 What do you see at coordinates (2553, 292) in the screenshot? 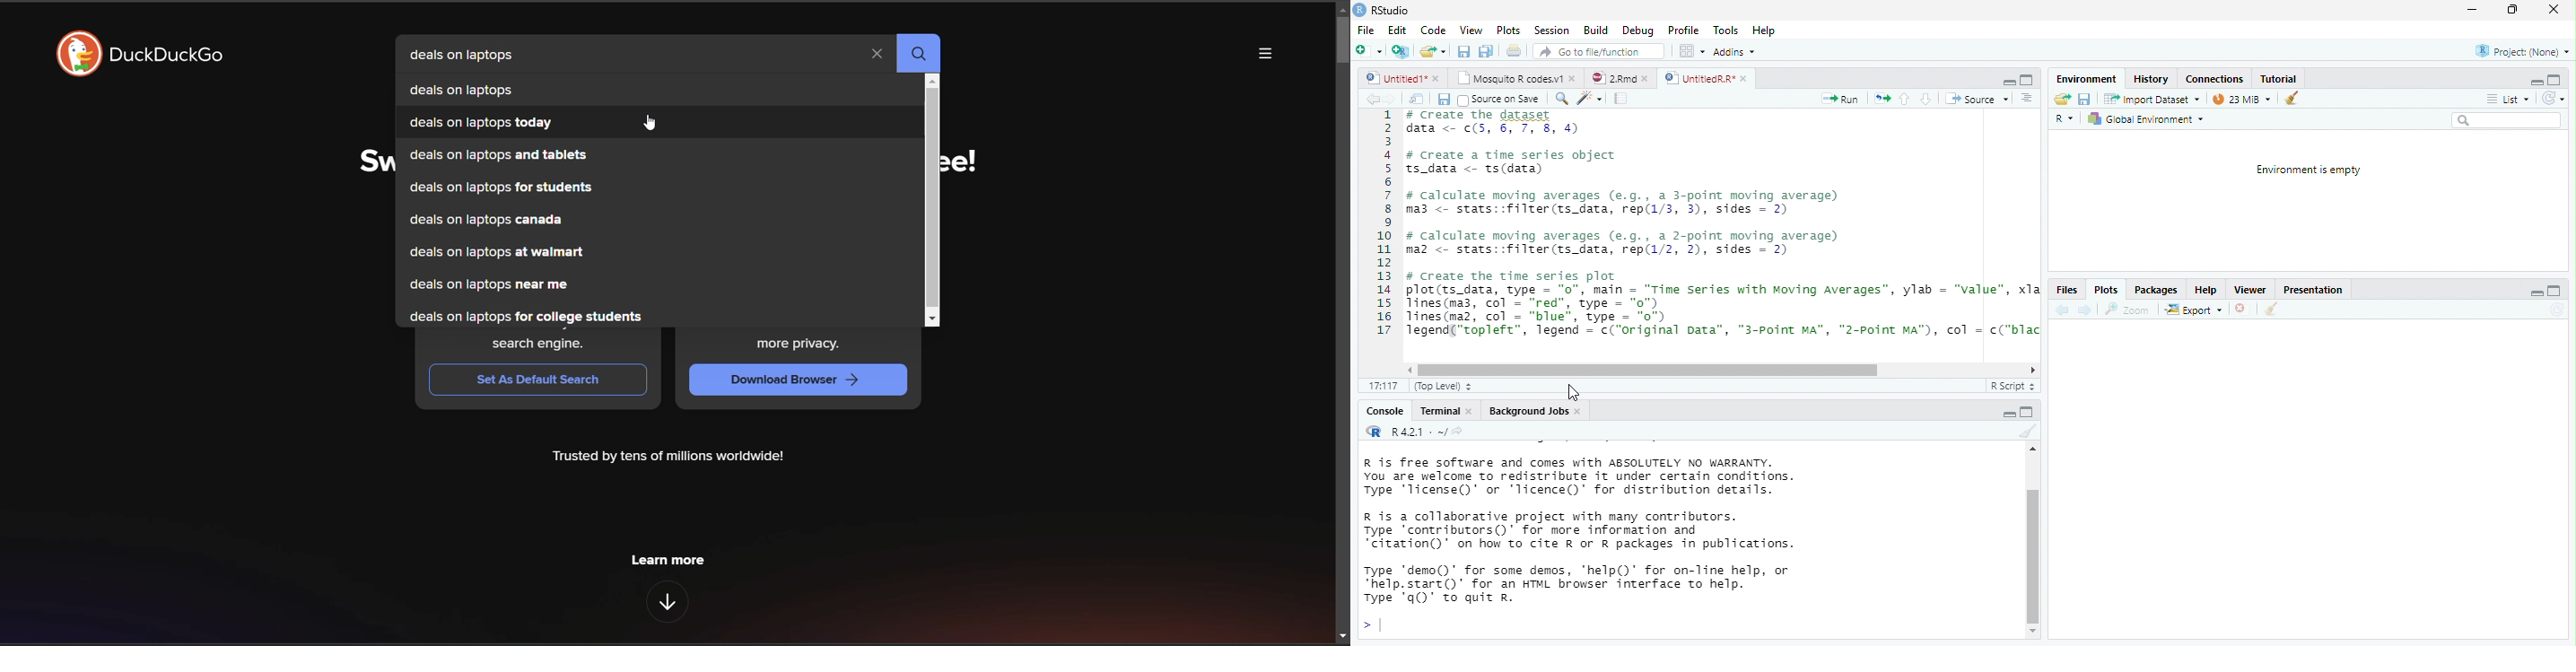
I see `maximize` at bounding box center [2553, 292].